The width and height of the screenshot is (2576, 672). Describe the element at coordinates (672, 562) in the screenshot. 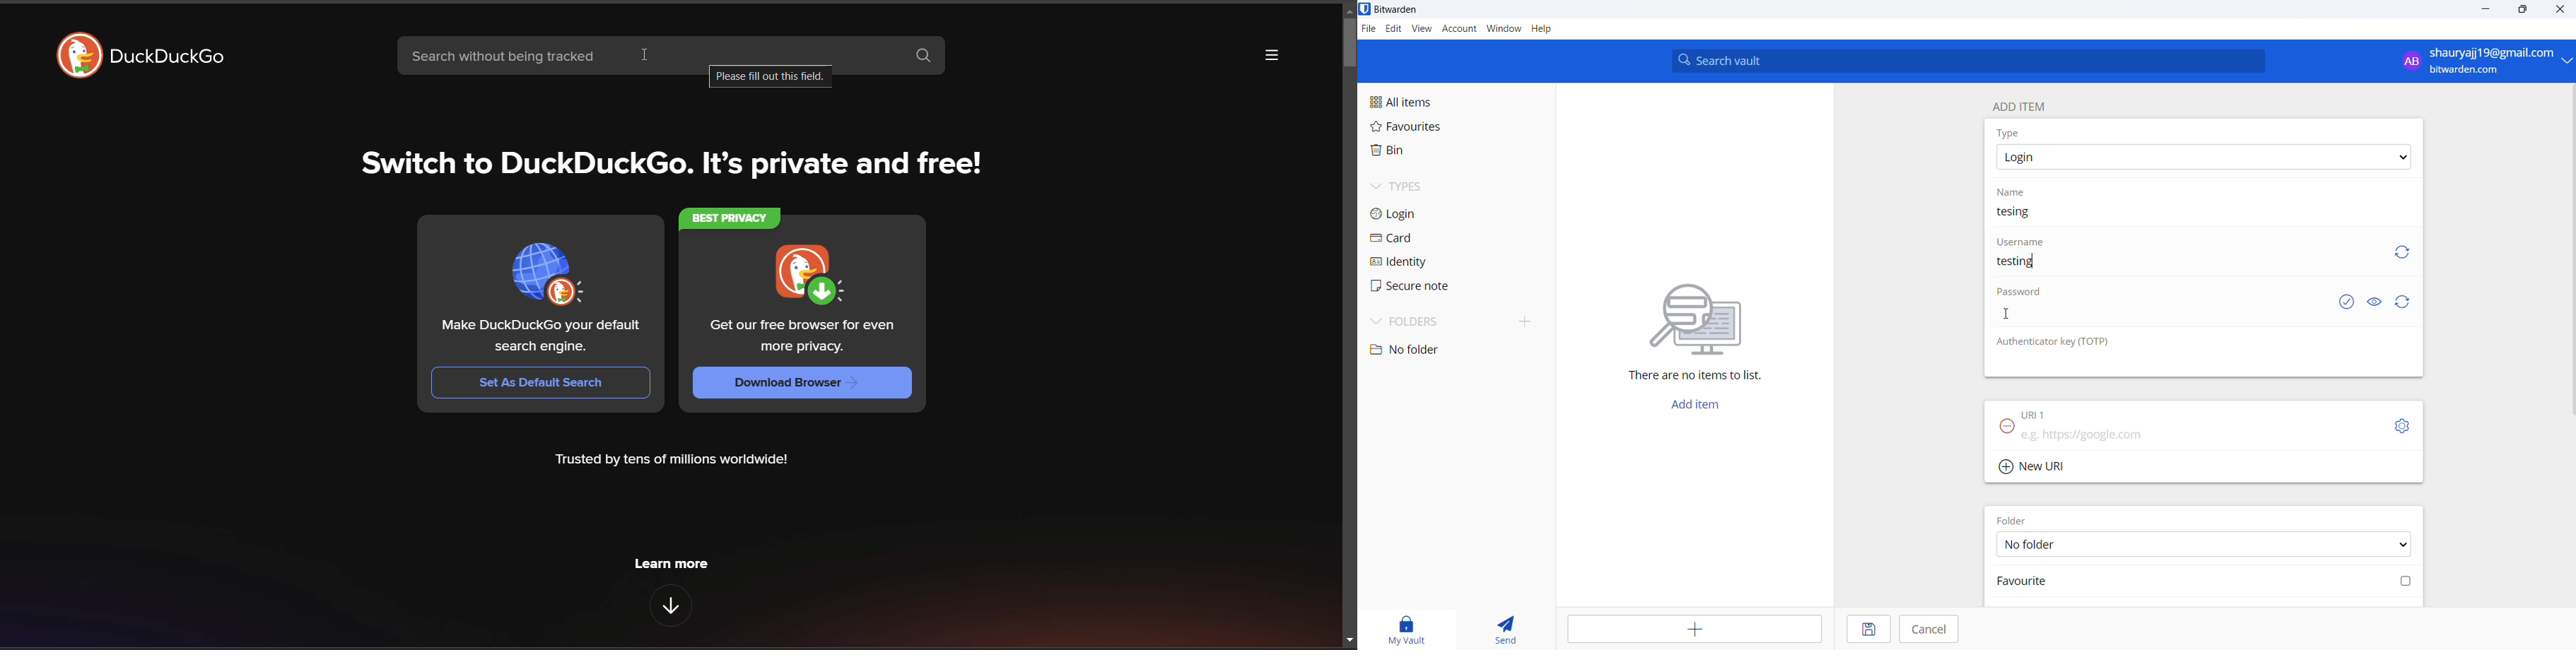

I see `learn more` at that location.